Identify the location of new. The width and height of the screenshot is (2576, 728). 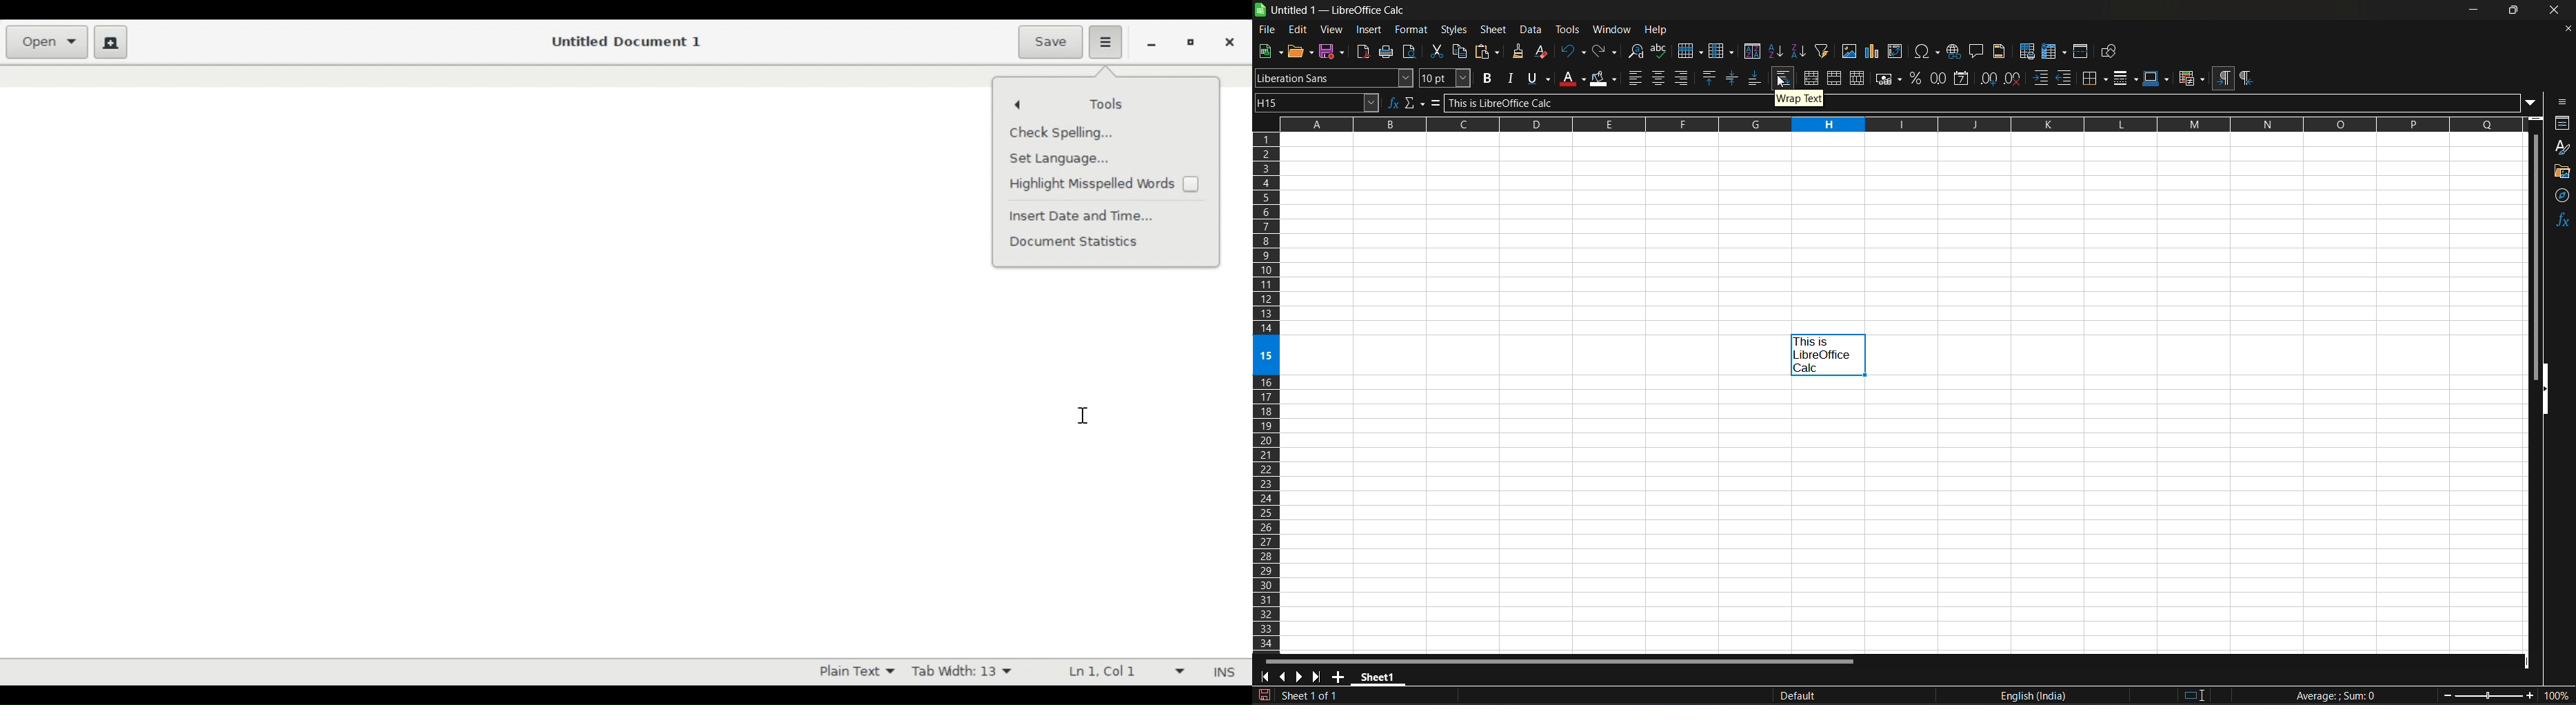
(1269, 51).